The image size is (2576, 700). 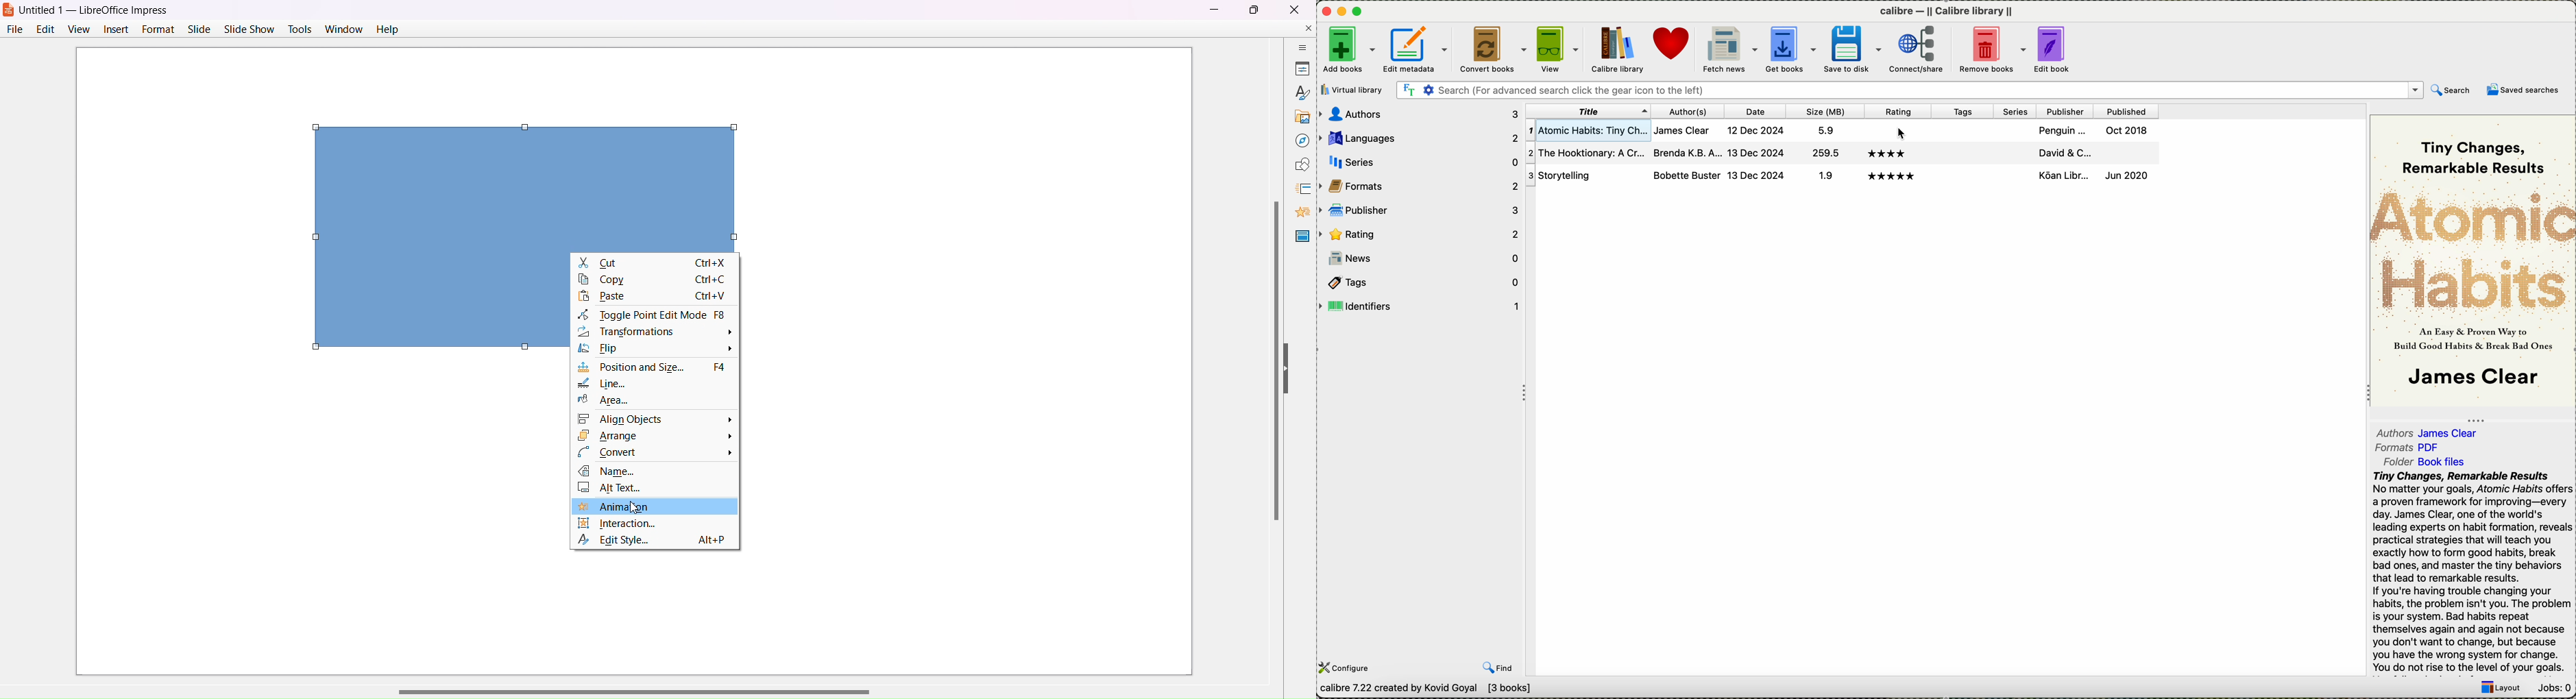 What do you see at coordinates (605, 400) in the screenshot?
I see `Area` at bounding box center [605, 400].